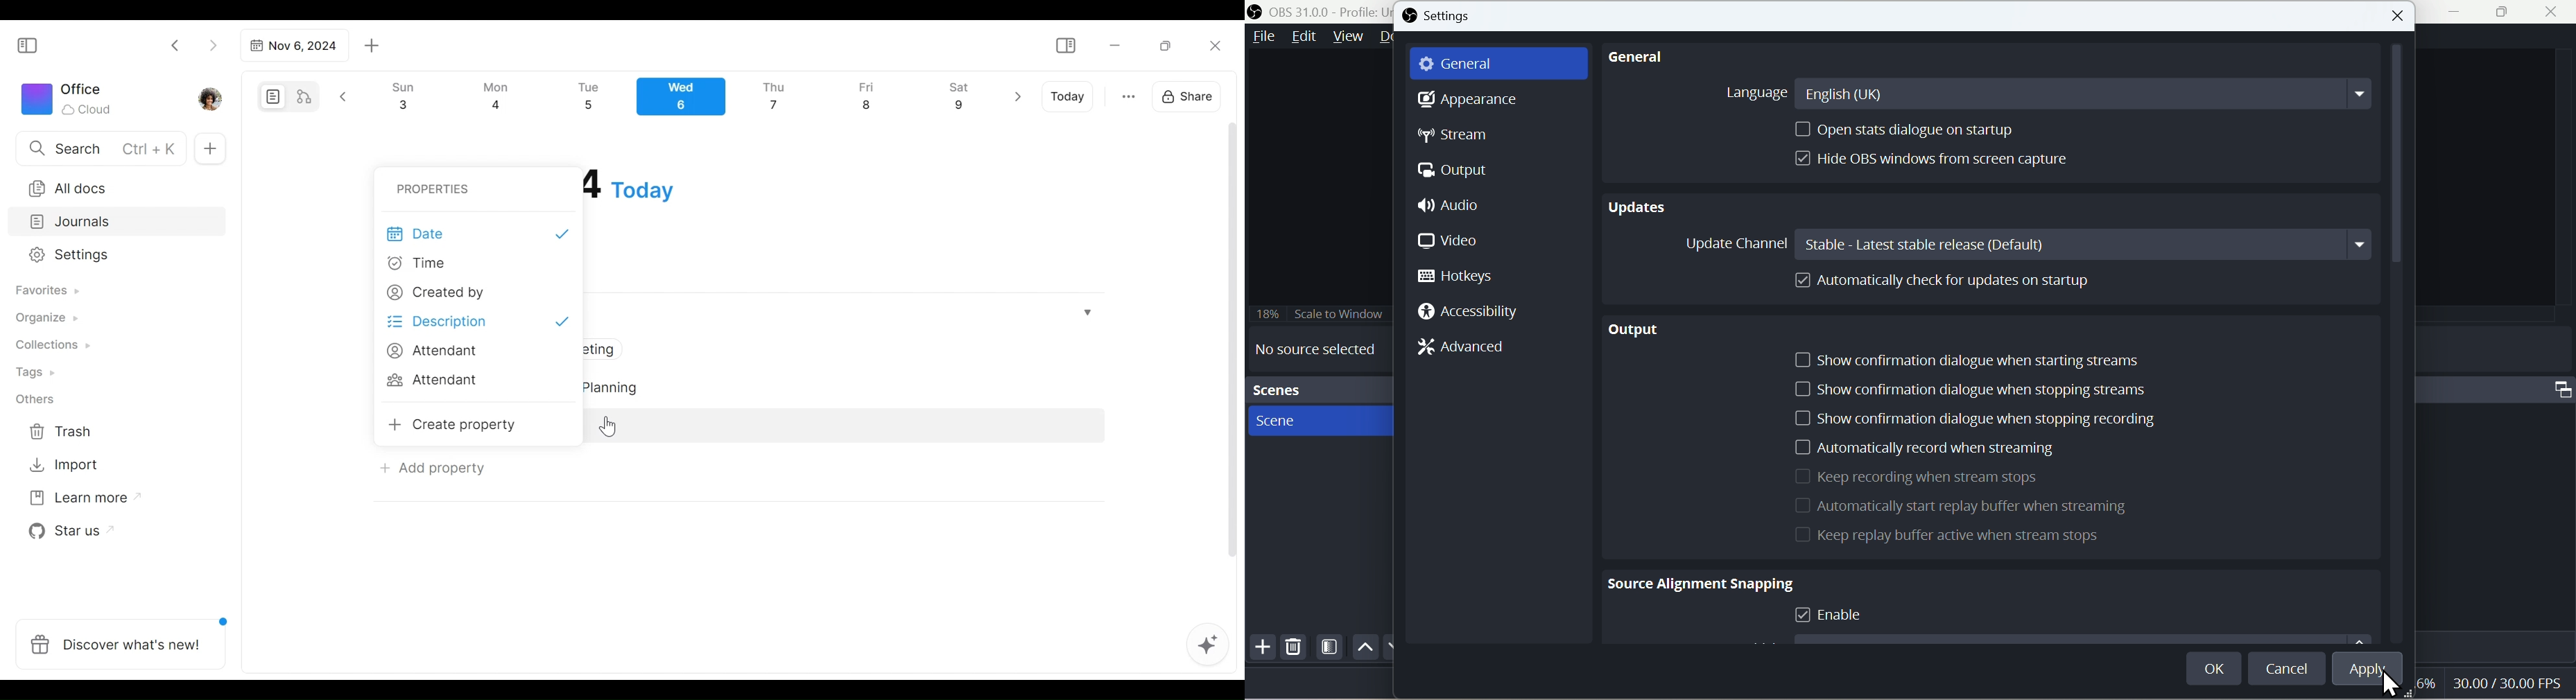  I want to click on Click to go forward, so click(213, 44).